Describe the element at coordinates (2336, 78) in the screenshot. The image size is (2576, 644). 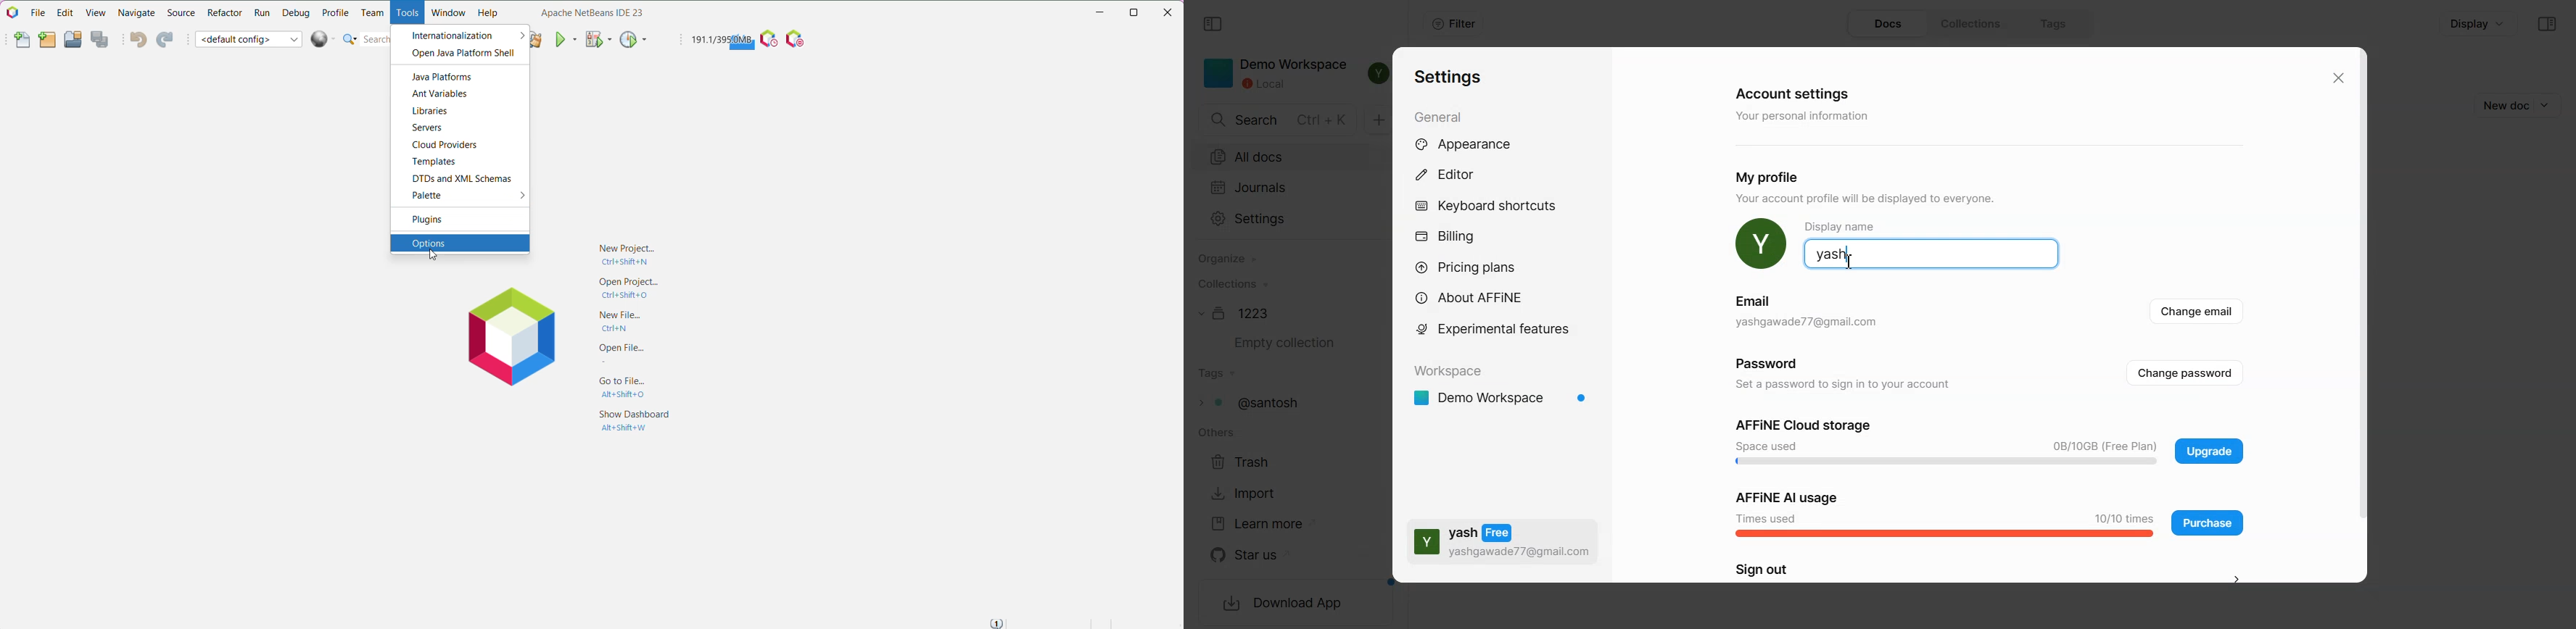
I see `Close` at that location.